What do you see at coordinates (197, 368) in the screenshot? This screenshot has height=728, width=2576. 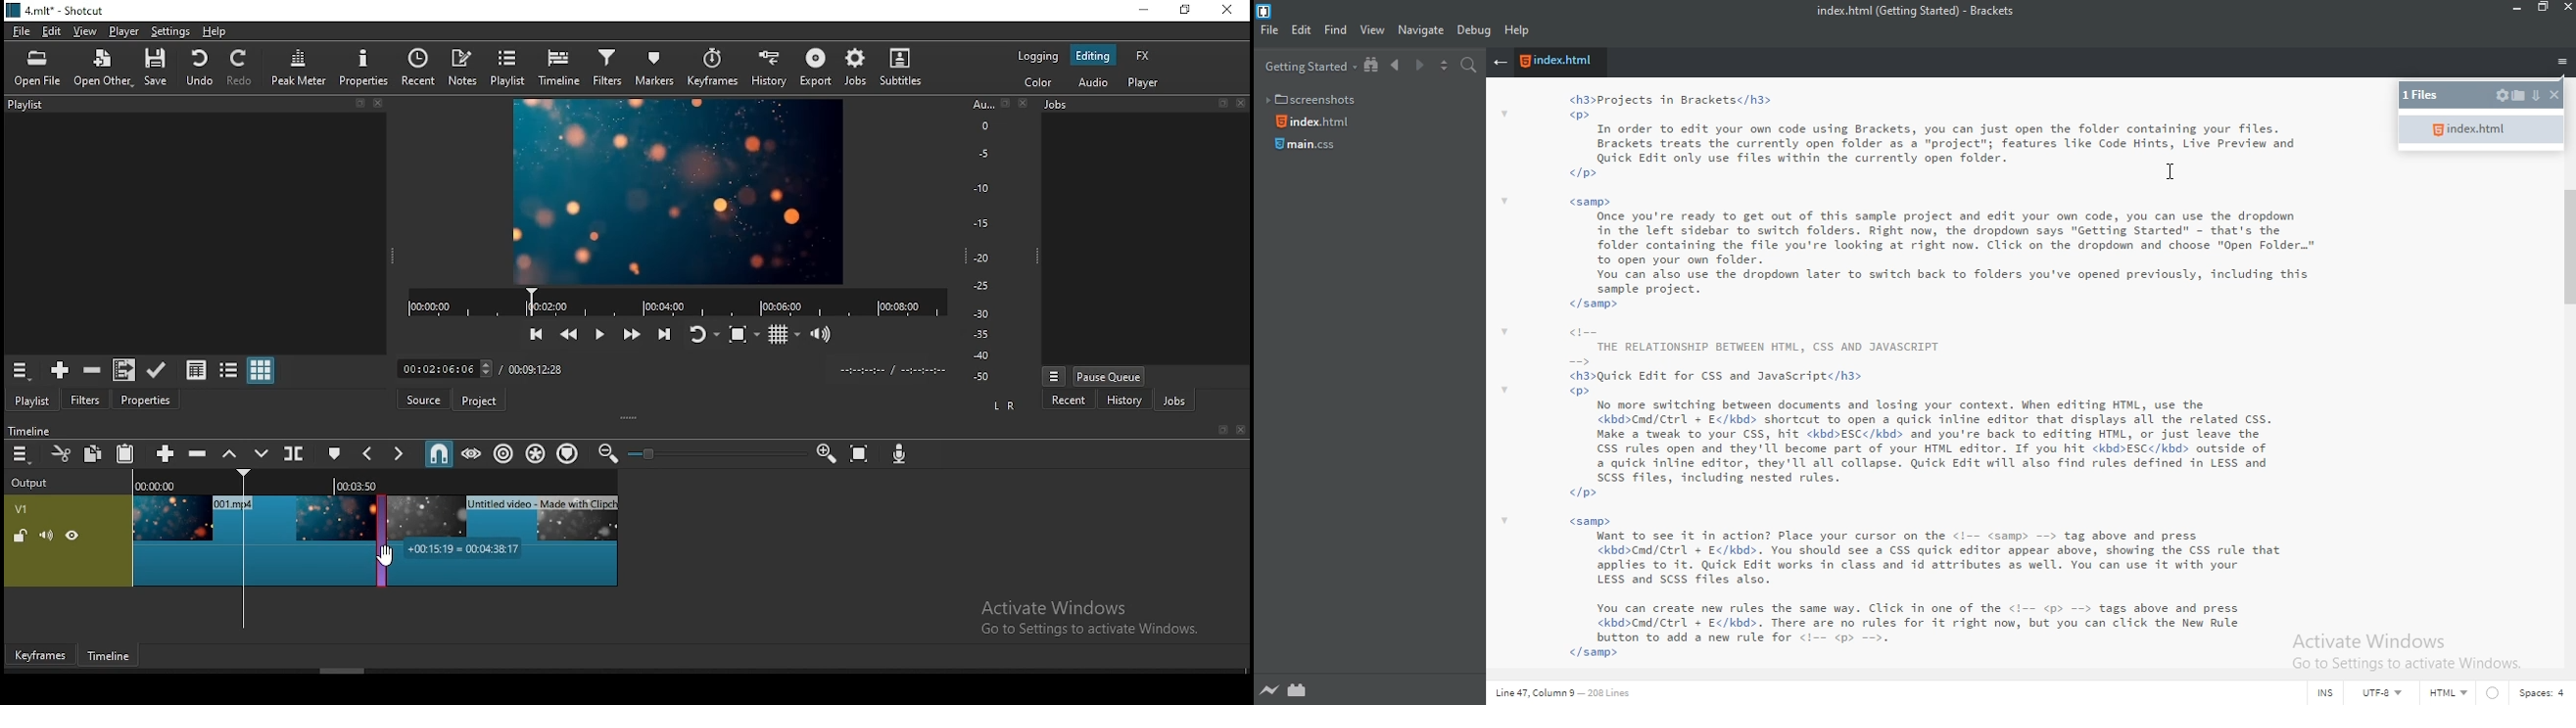 I see `view as details` at bounding box center [197, 368].